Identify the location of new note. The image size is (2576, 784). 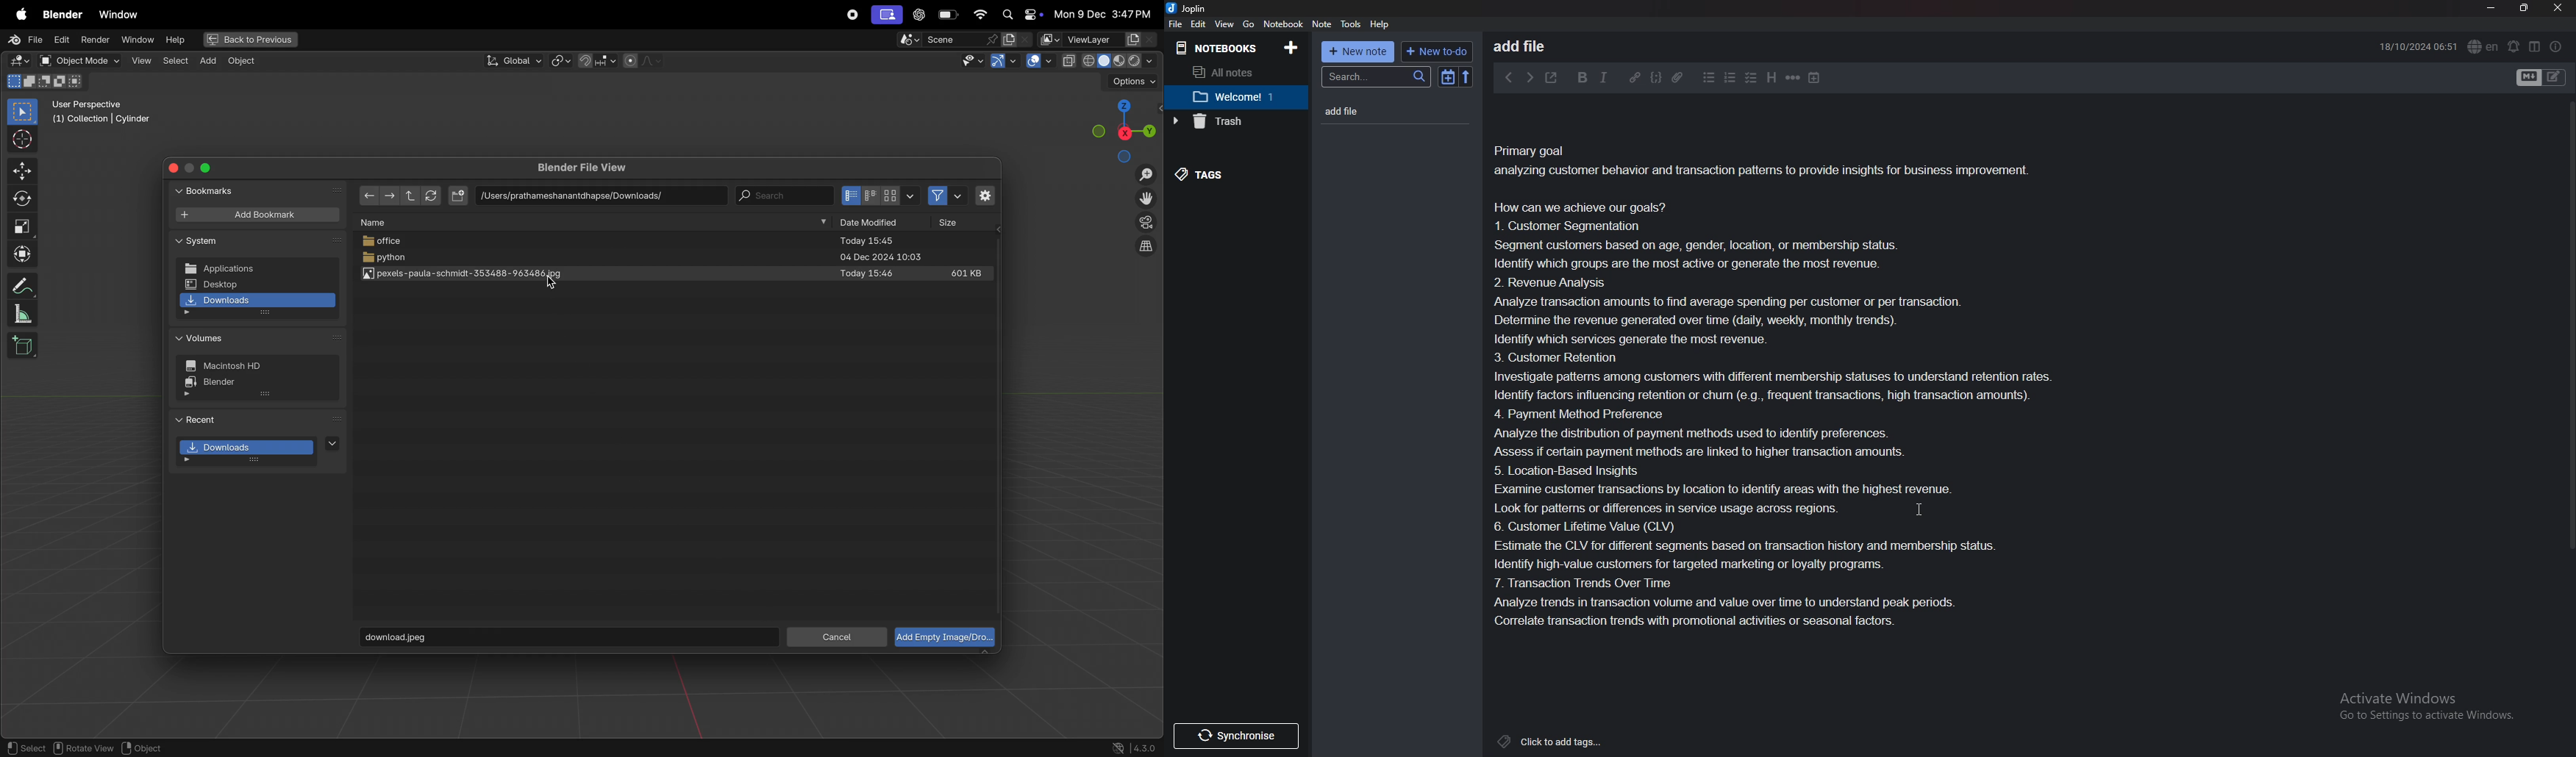
(1358, 51).